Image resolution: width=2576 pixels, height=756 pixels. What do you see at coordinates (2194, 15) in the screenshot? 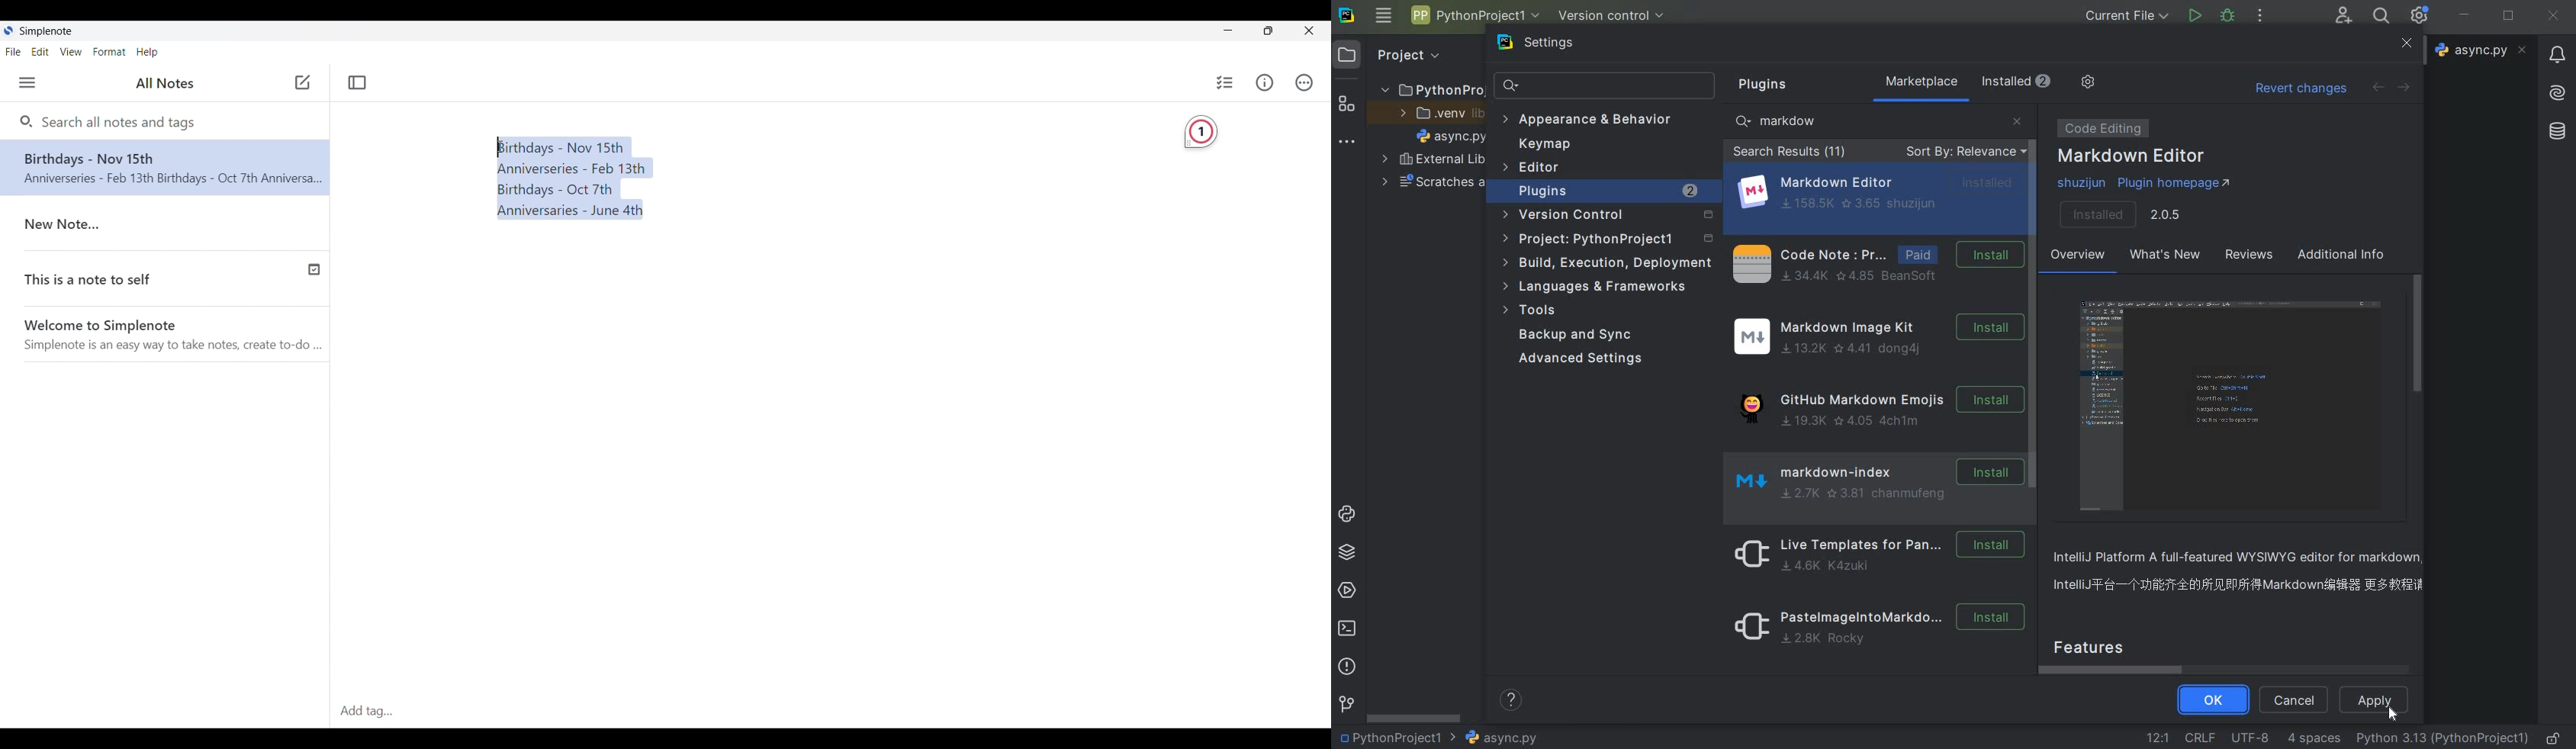
I see `run` at bounding box center [2194, 15].